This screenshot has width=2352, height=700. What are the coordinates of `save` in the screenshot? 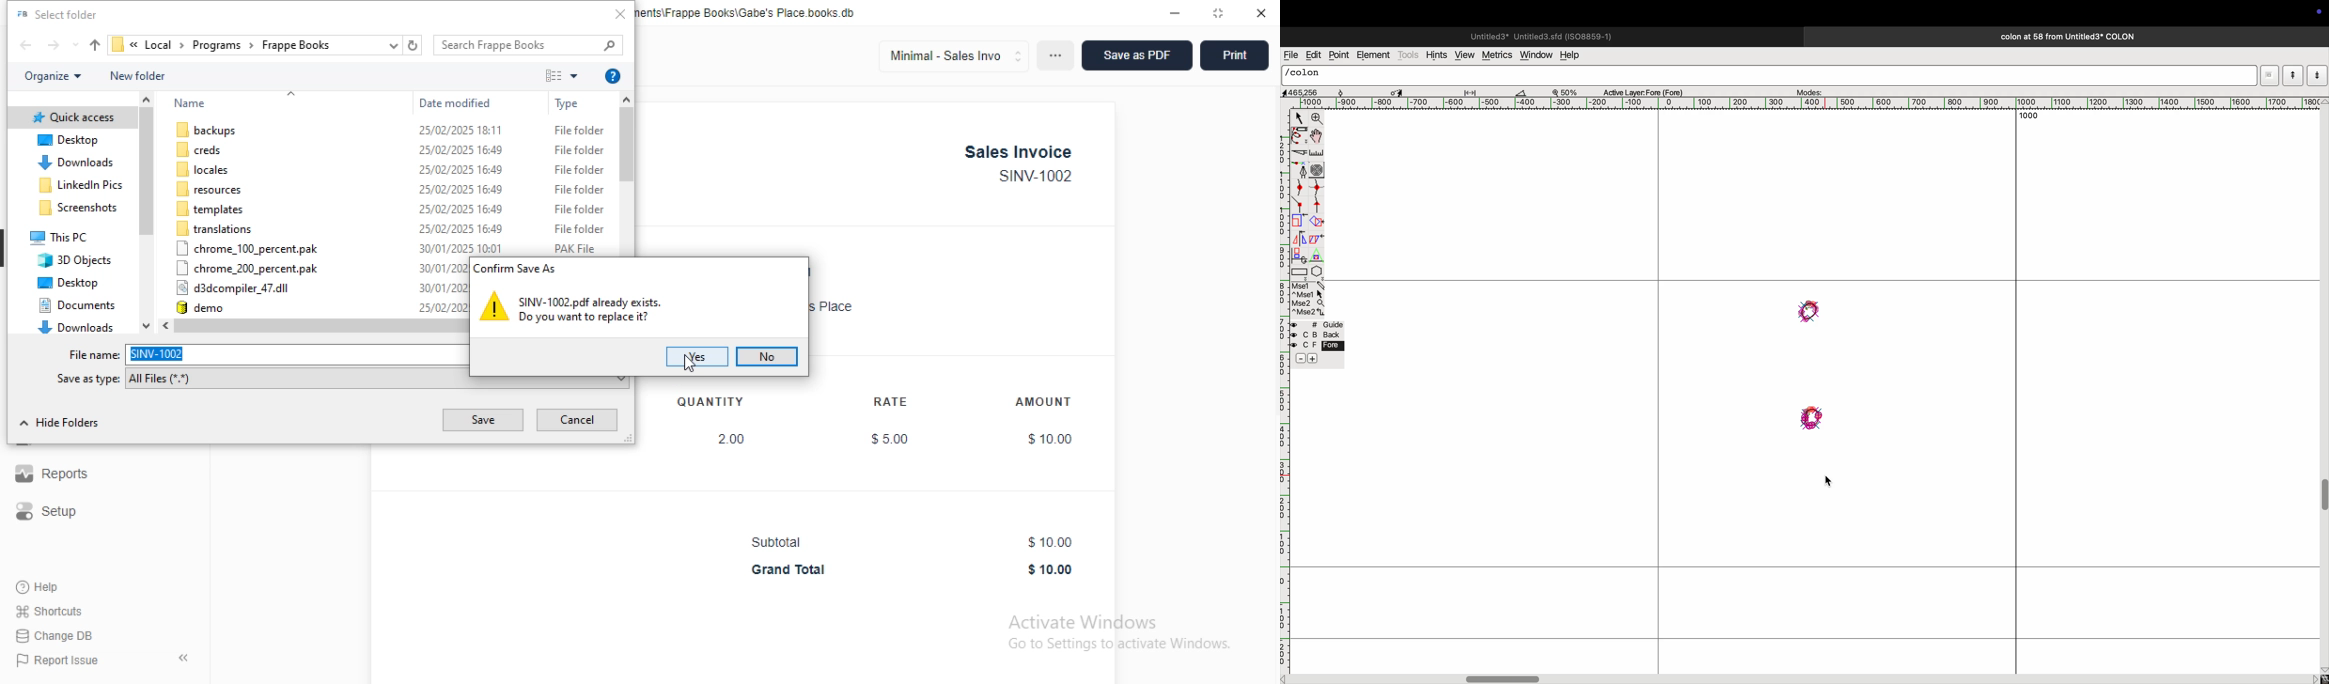 It's located at (482, 420).